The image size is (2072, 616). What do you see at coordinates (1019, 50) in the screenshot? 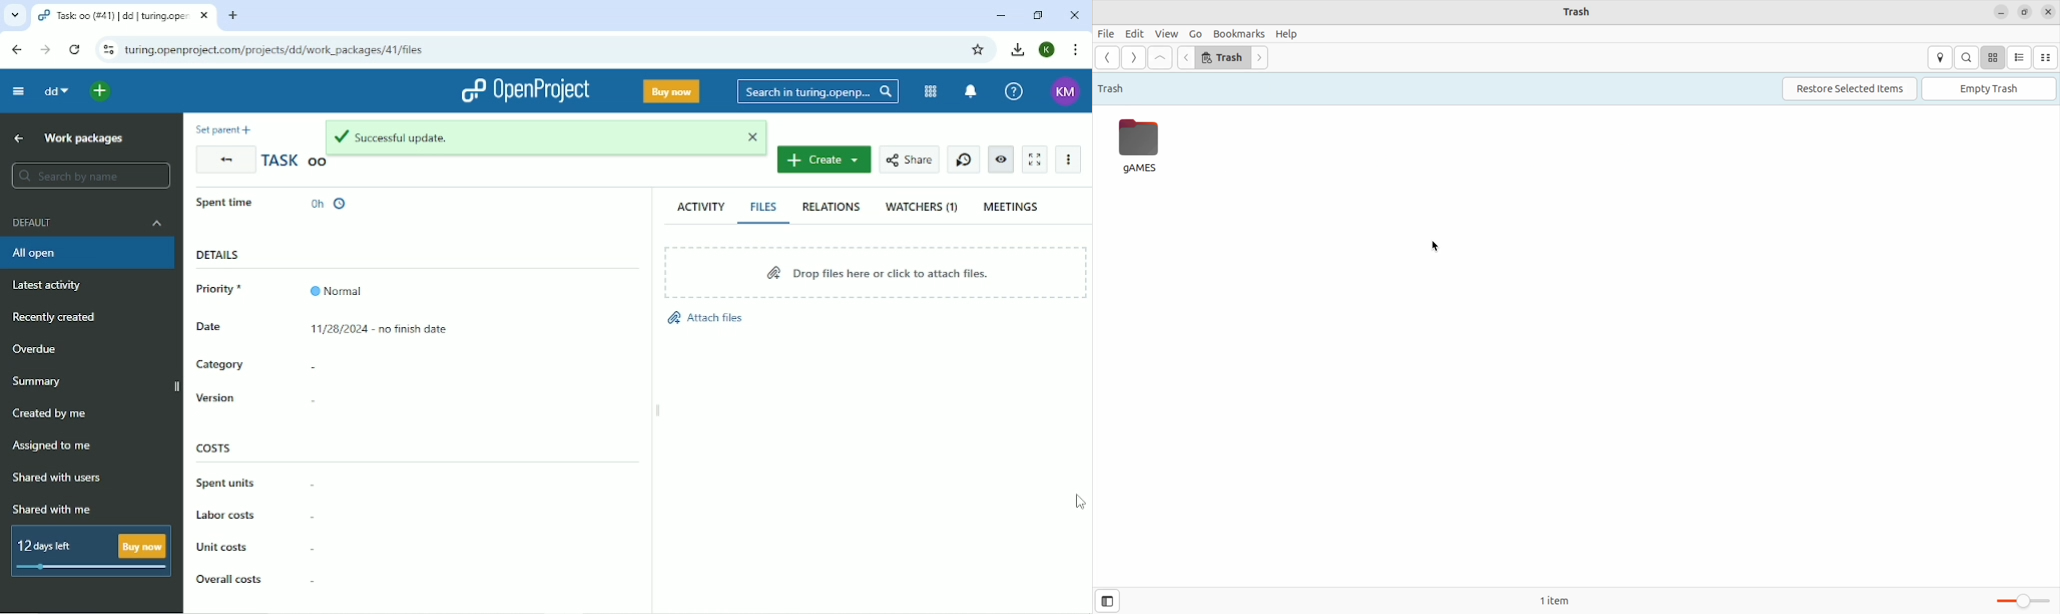
I see `Downloads` at bounding box center [1019, 50].